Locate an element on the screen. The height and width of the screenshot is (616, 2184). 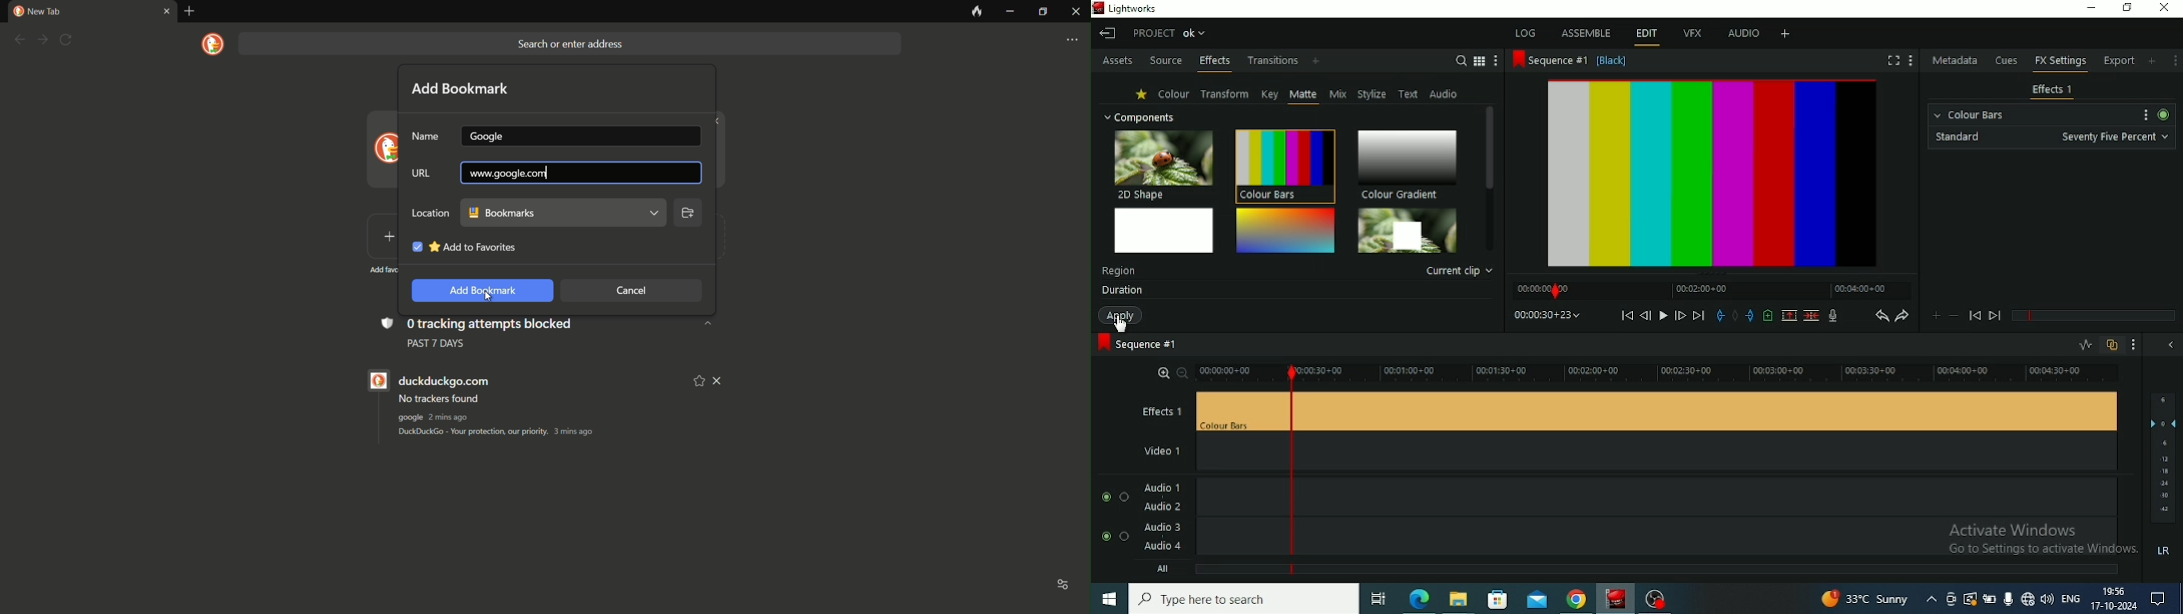
internet is located at coordinates (2028, 598).